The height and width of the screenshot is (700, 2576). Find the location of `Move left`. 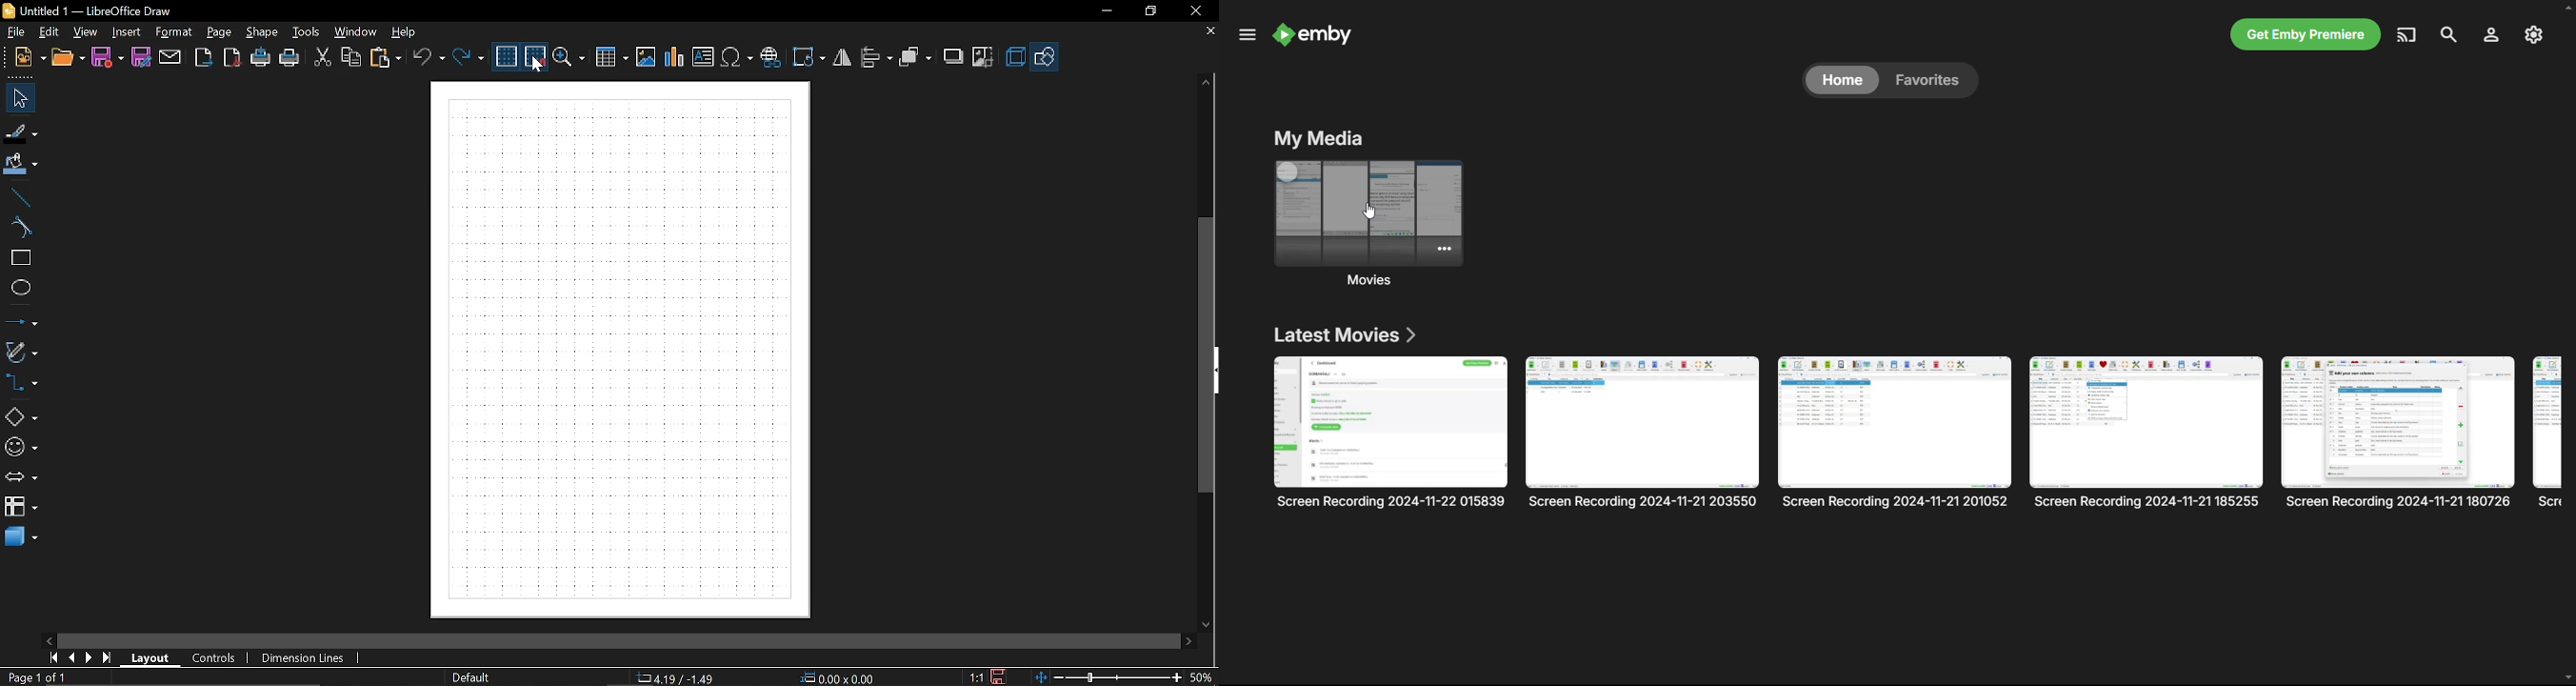

Move left is located at coordinates (48, 638).